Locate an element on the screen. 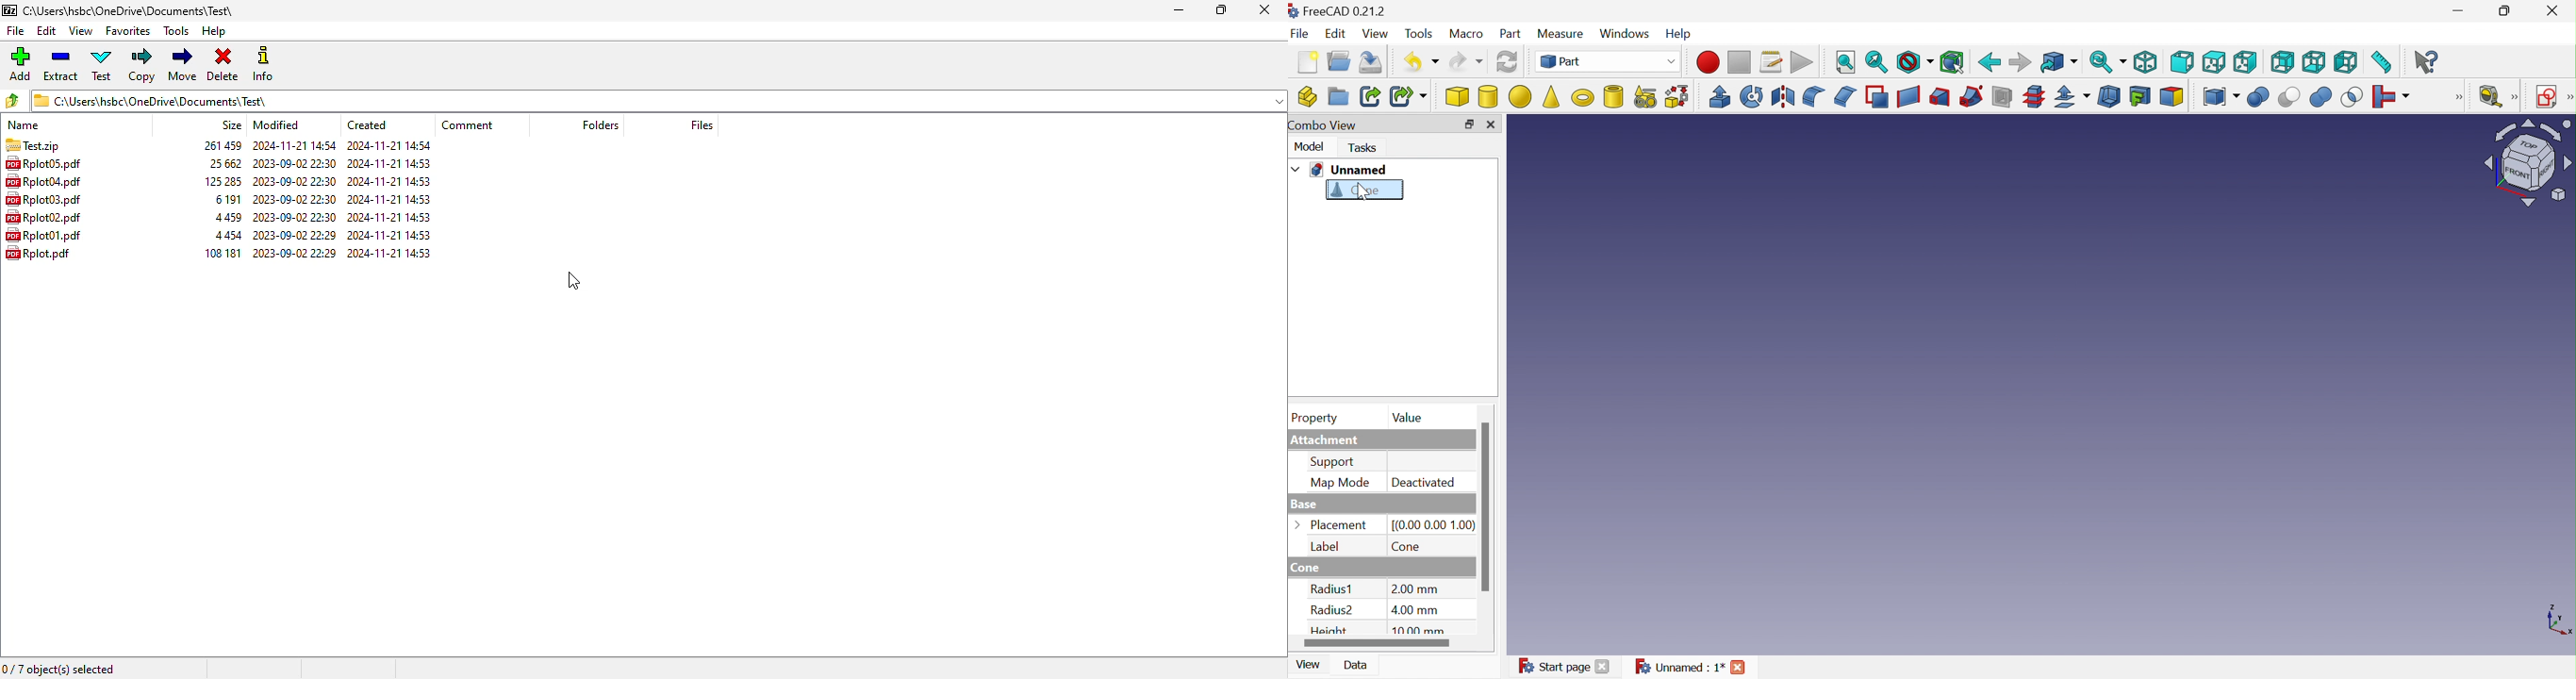  size is located at coordinates (224, 180).